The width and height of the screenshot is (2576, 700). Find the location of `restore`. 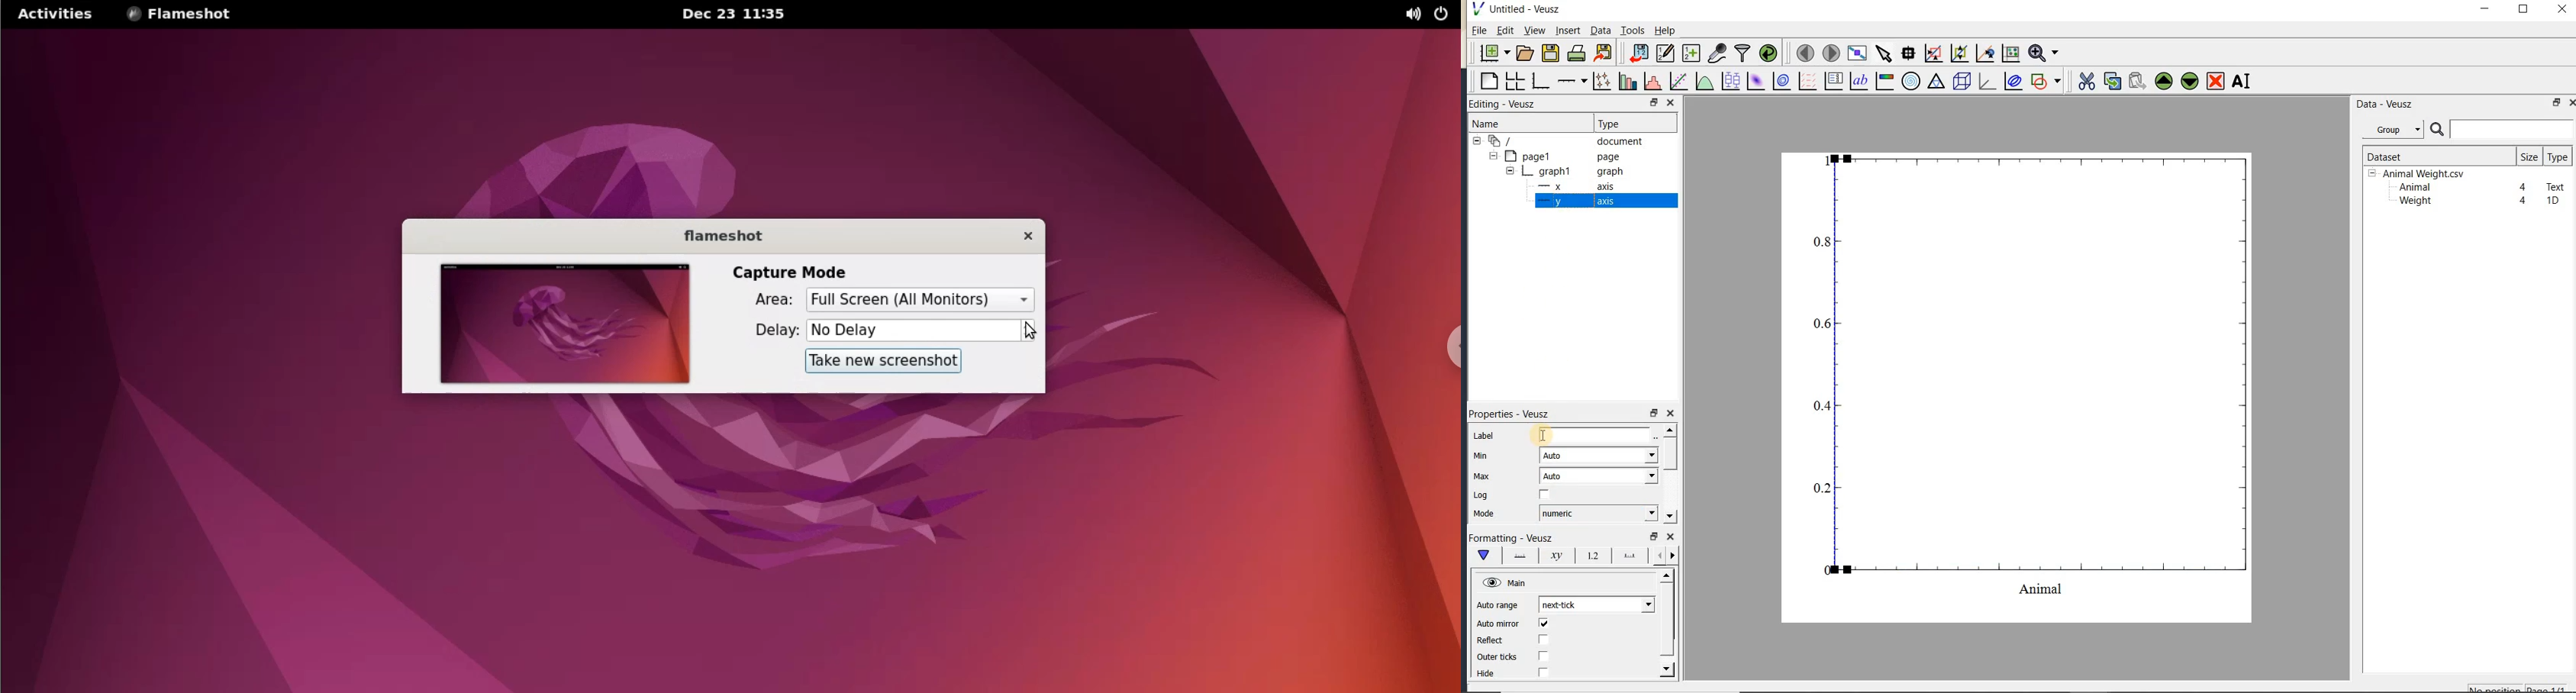

restore is located at coordinates (1653, 414).